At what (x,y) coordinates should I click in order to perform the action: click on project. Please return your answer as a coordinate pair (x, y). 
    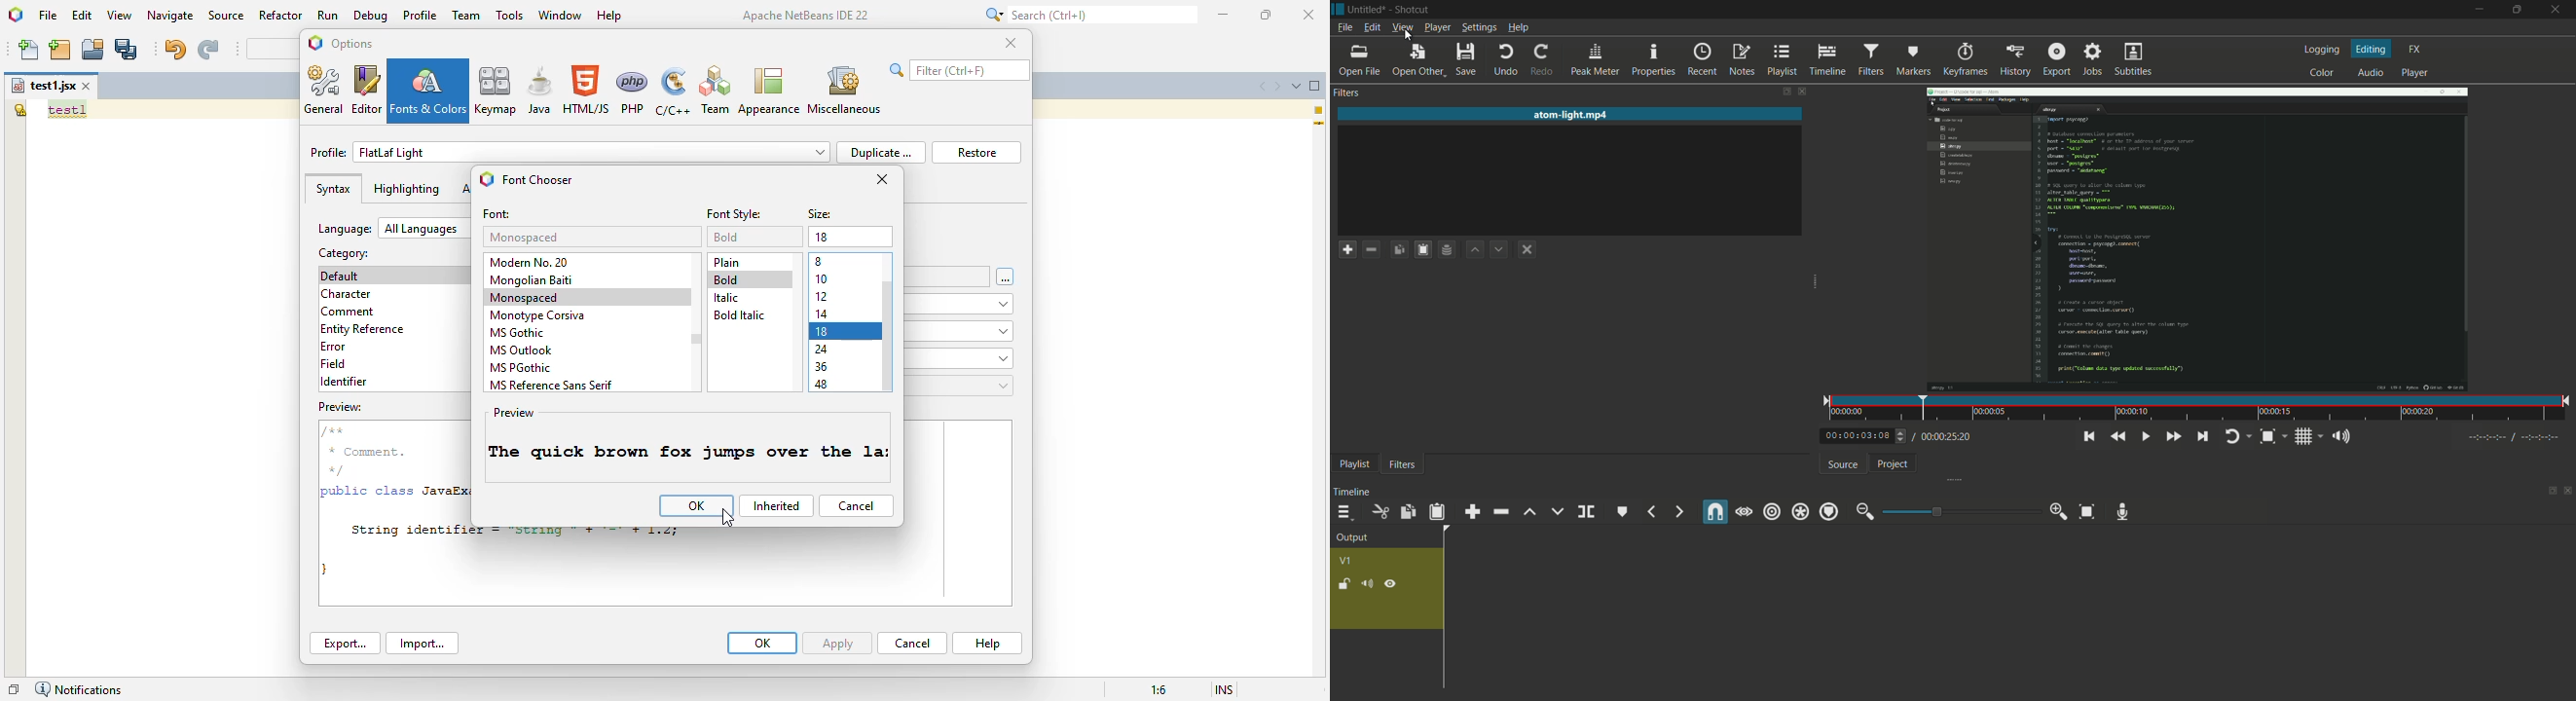
    Looking at the image, I should click on (1896, 464).